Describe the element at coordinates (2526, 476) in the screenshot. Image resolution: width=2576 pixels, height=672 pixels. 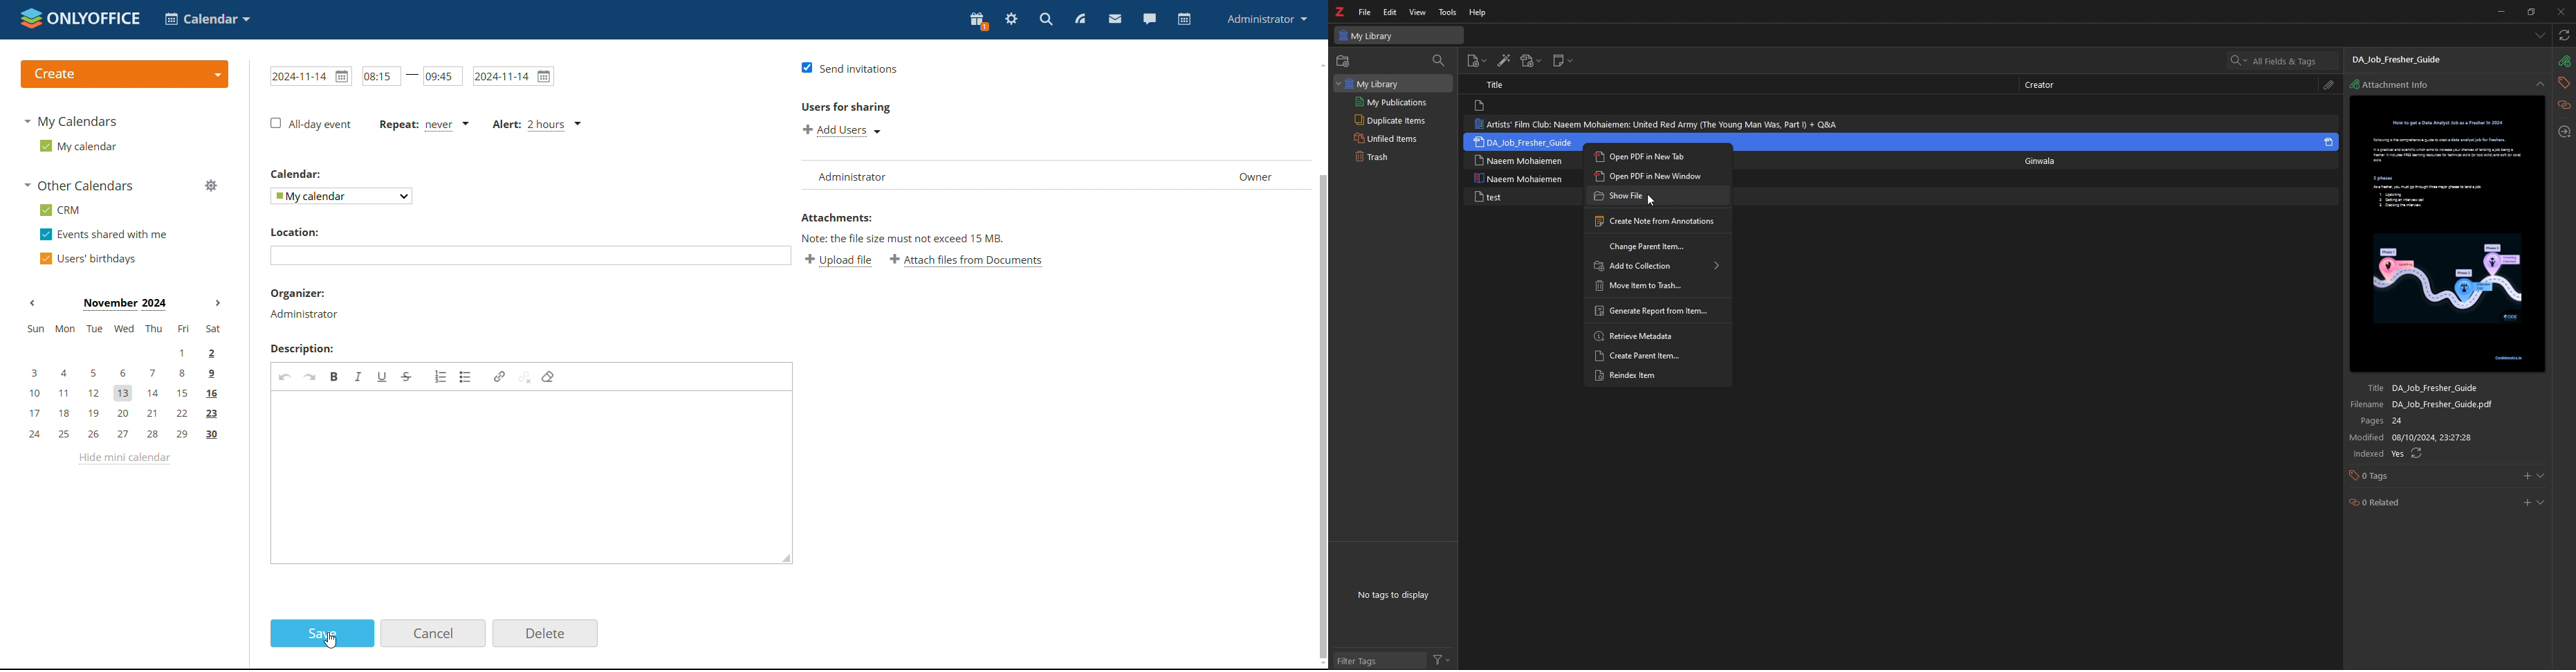
I see `add tags` at that location.